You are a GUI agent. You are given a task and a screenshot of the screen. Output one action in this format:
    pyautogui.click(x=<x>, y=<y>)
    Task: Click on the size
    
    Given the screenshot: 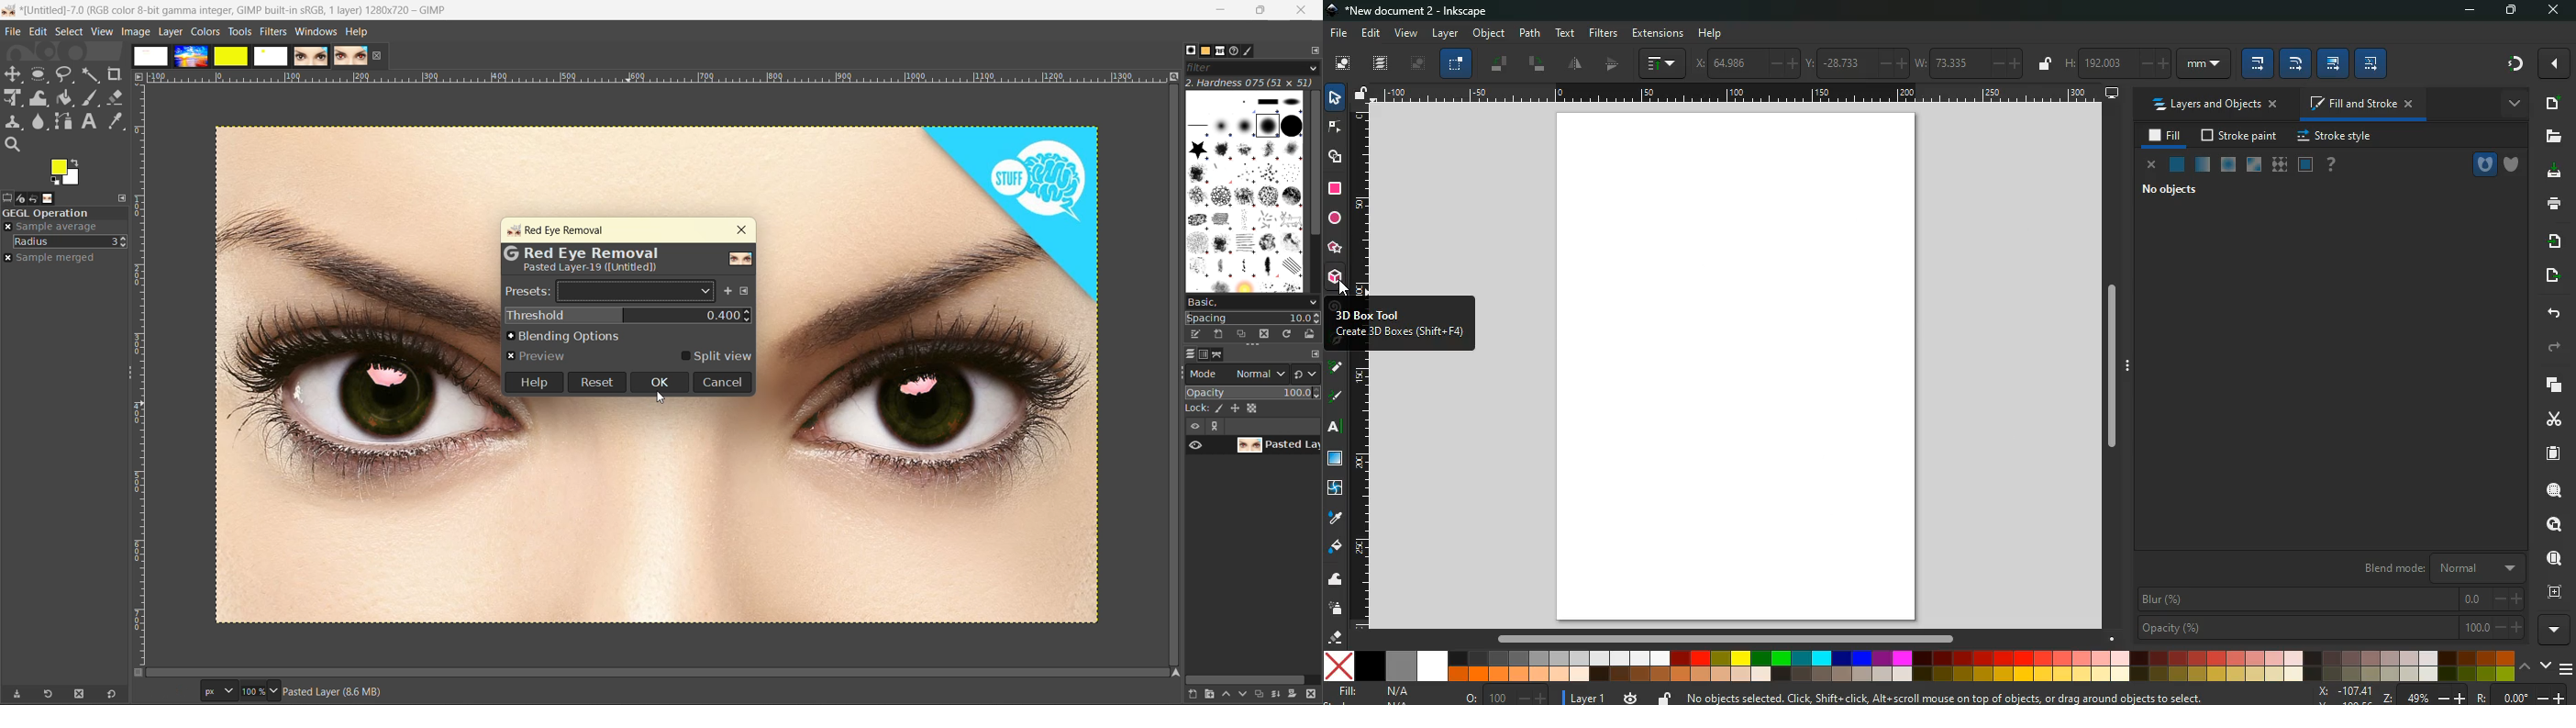 What is the action you would take?
    pyautogui.click(x=239, y=691)
    